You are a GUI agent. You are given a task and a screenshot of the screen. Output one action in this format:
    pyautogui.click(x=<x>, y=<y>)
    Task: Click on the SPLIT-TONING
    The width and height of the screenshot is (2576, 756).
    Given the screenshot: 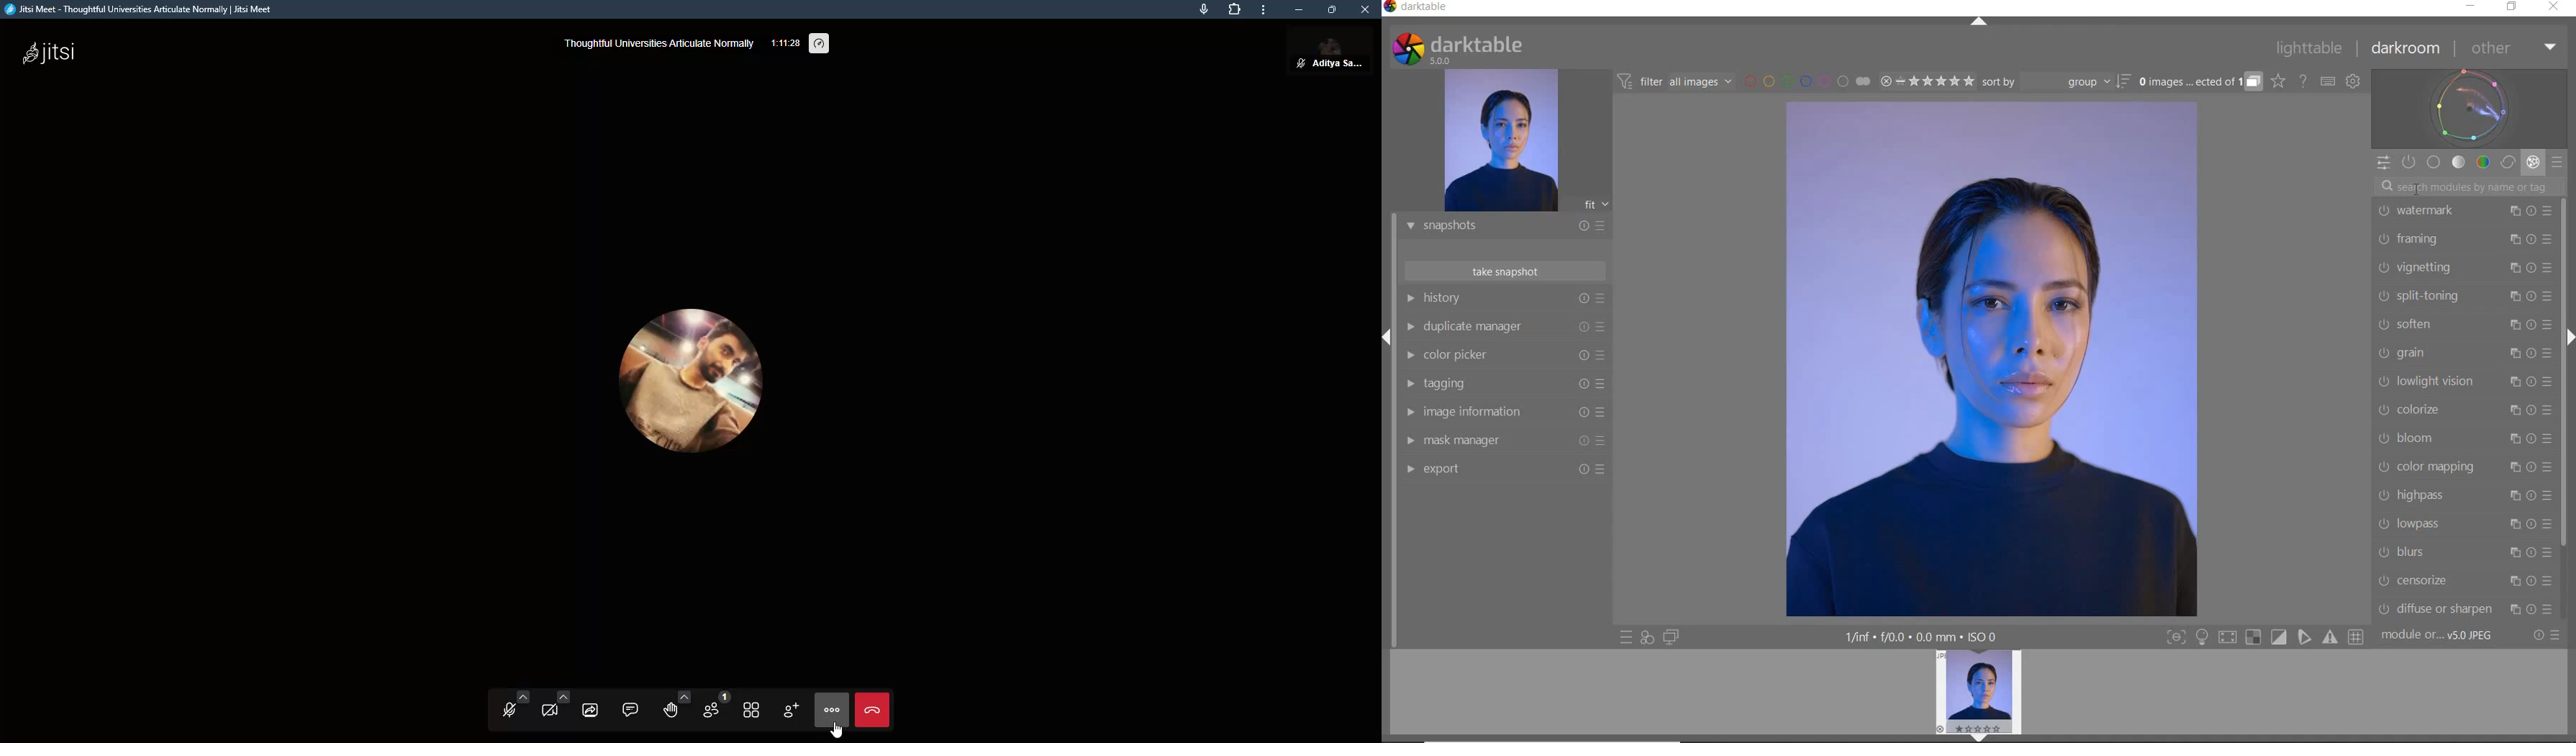 What is the action you would take?
    pyautogui.click(x=2463, y=295)
    